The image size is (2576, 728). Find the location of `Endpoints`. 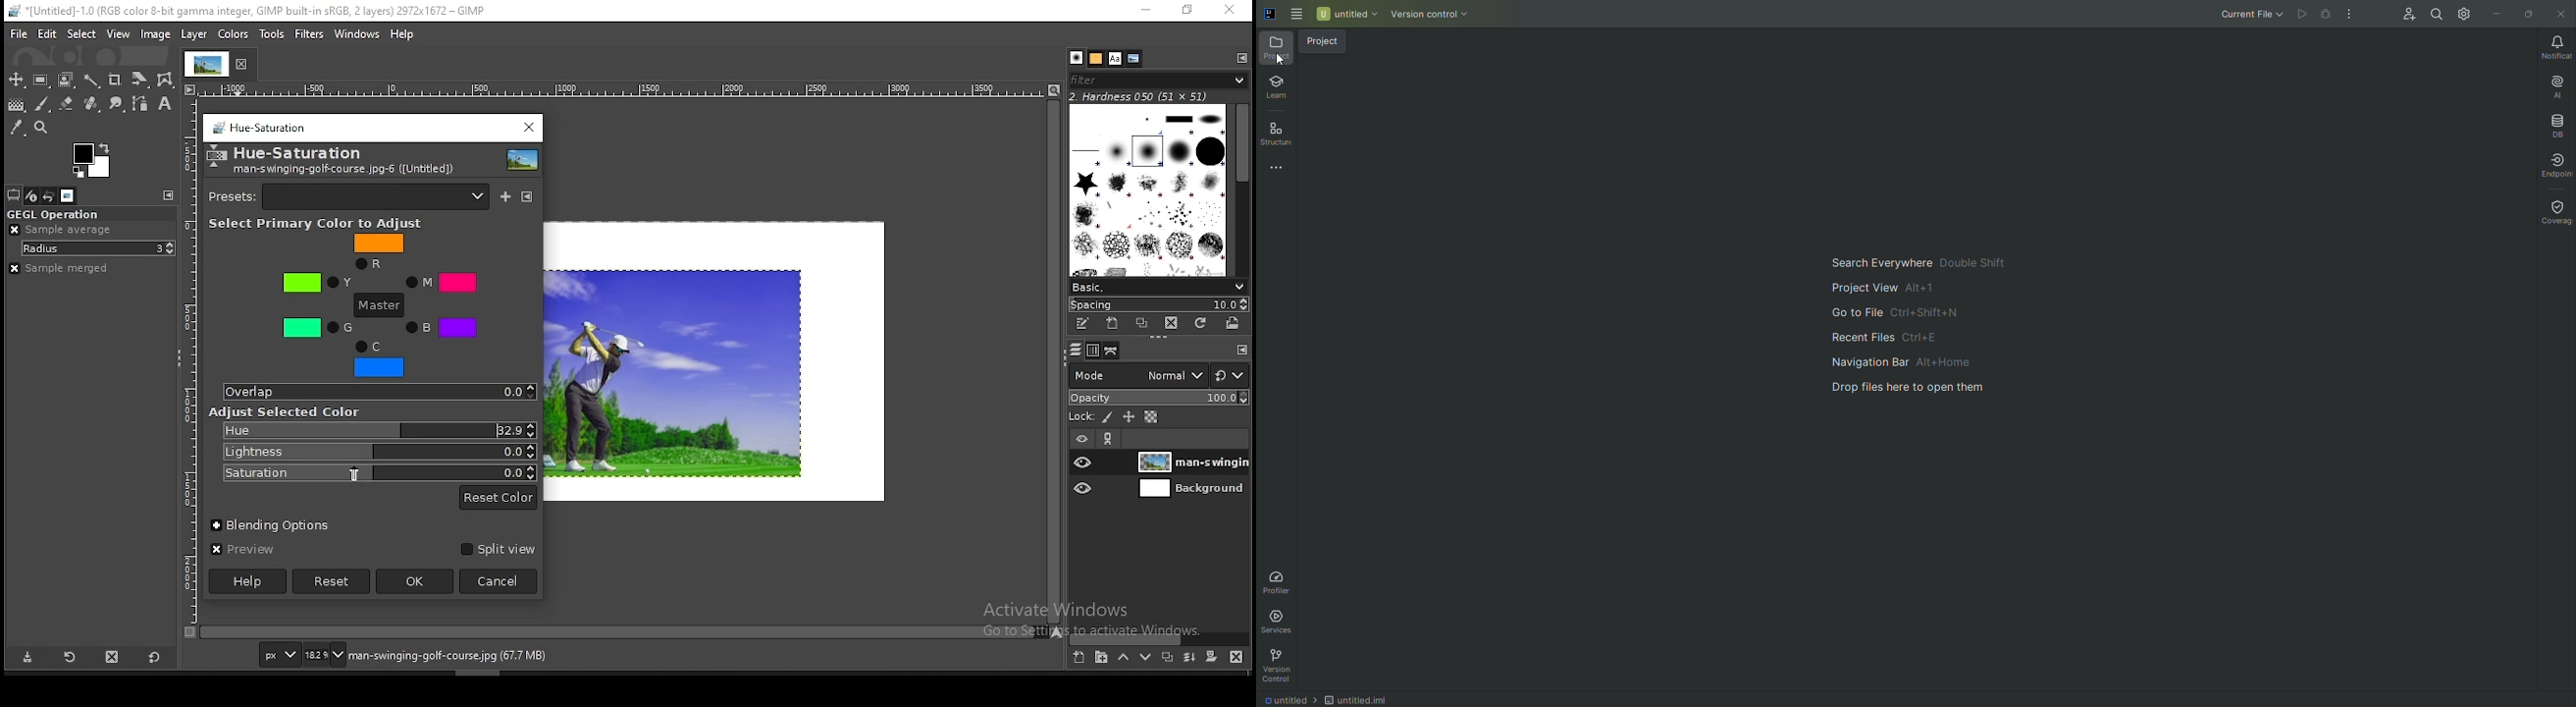

Endpoints is located at coordinates (2554, 163).